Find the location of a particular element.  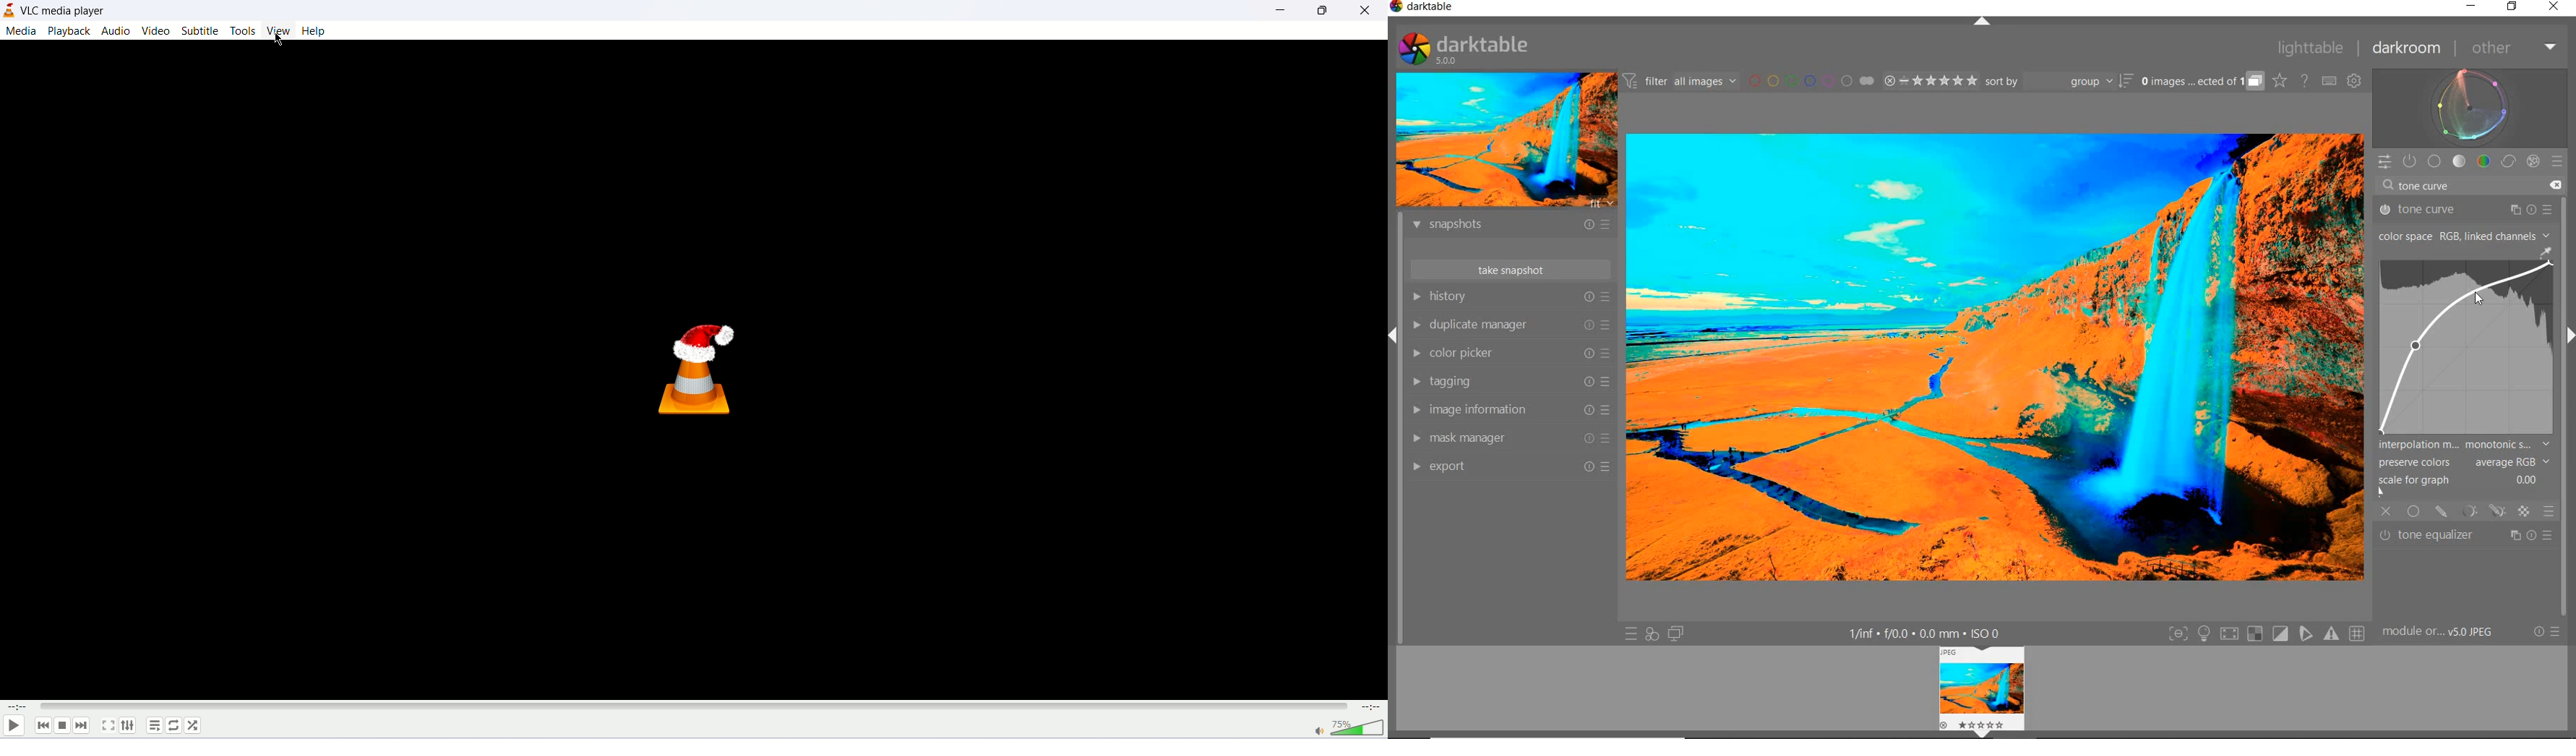

progress bar is located at coordinates (693, 706).